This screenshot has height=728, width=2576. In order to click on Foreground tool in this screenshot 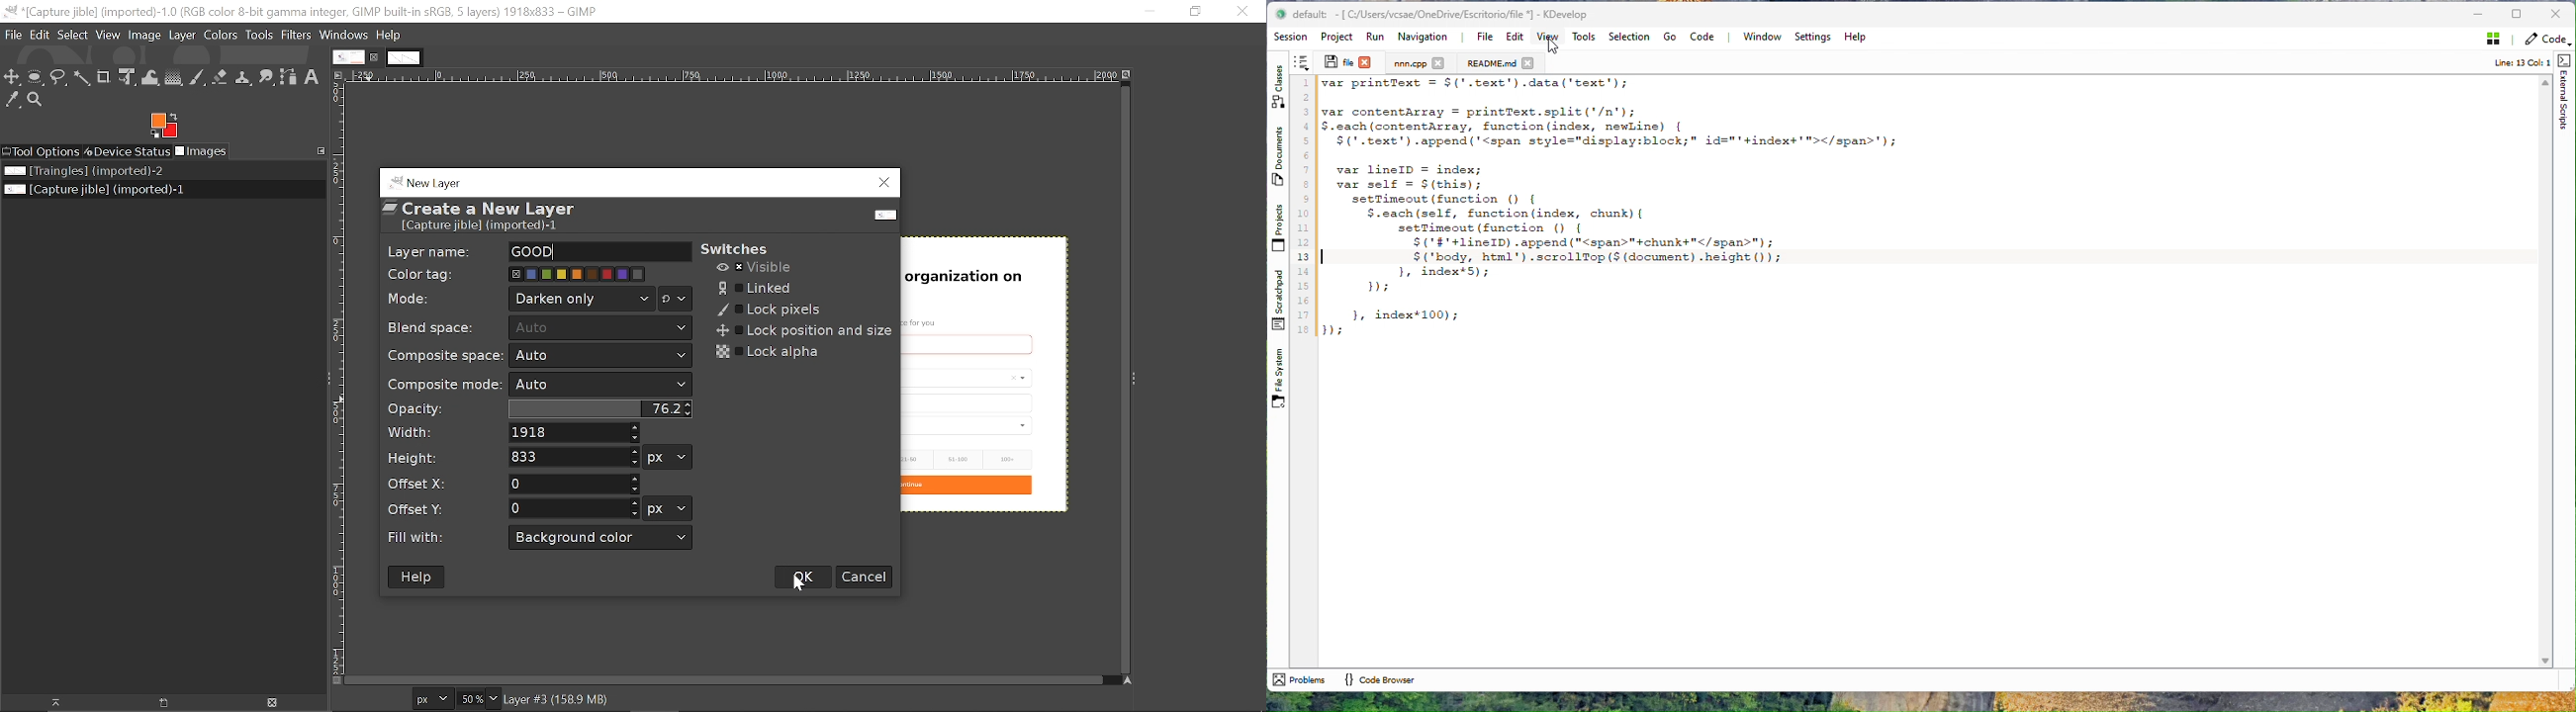, I will do `click(165, 126)`.